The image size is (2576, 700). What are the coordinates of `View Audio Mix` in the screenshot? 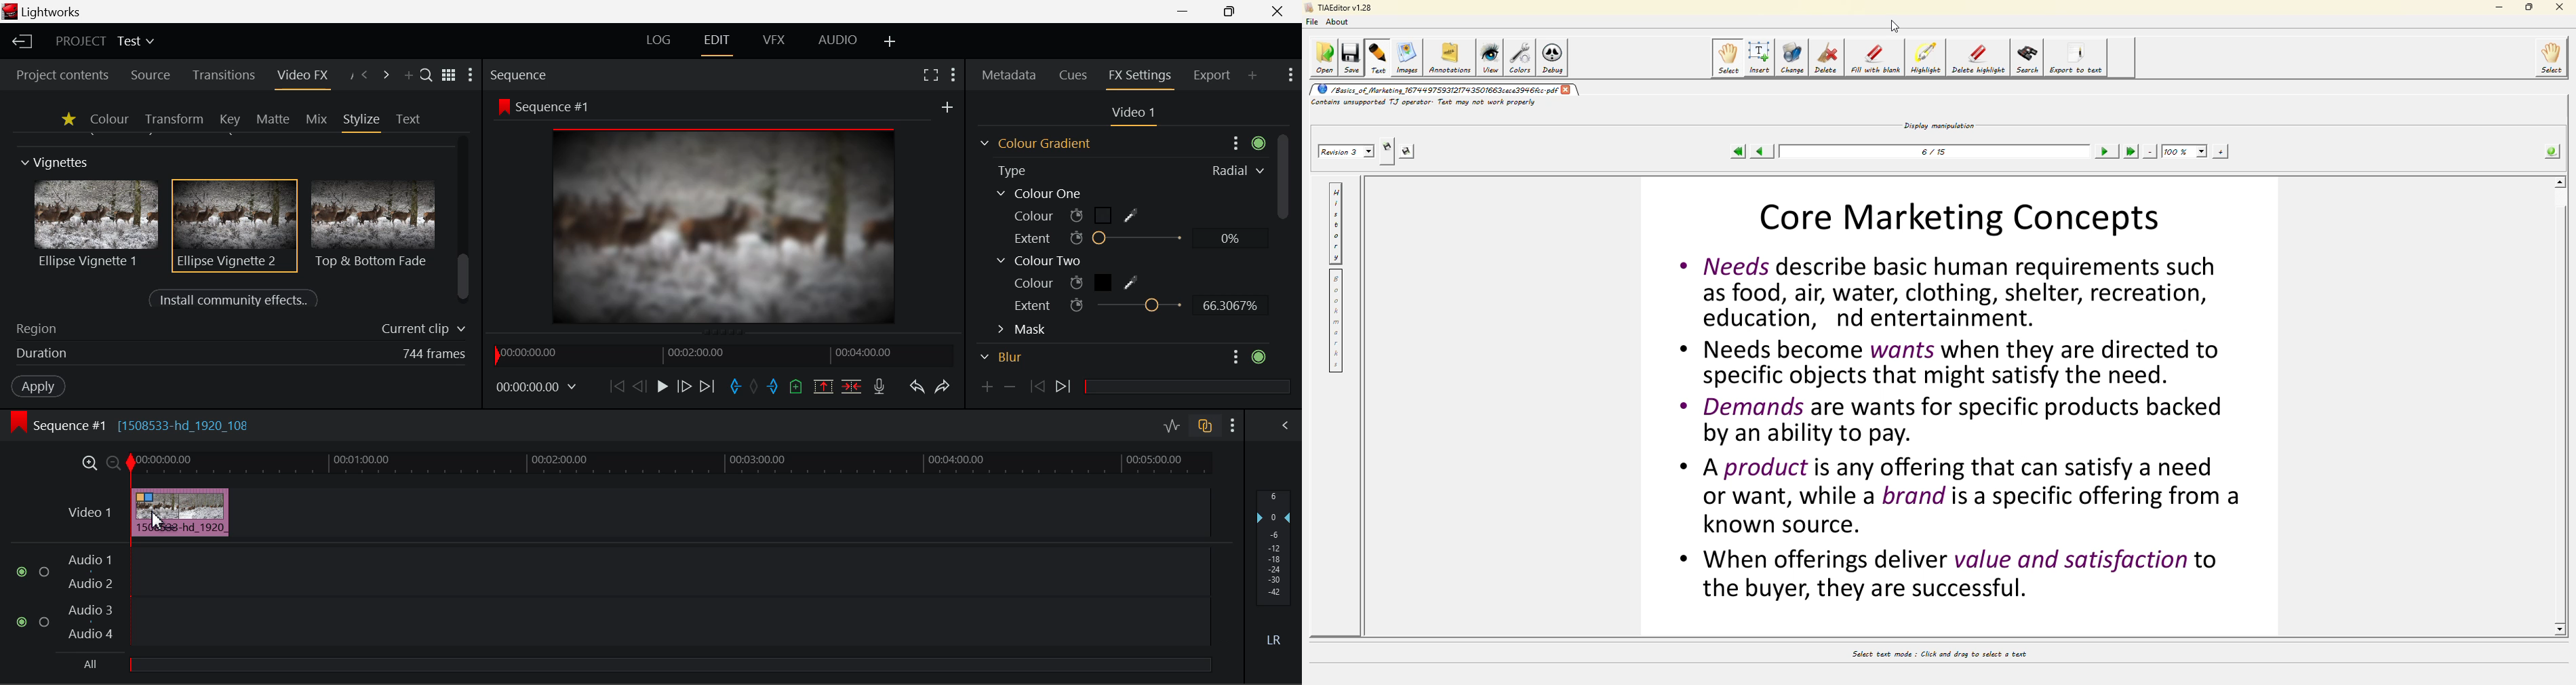 It's located at (1286, 424).